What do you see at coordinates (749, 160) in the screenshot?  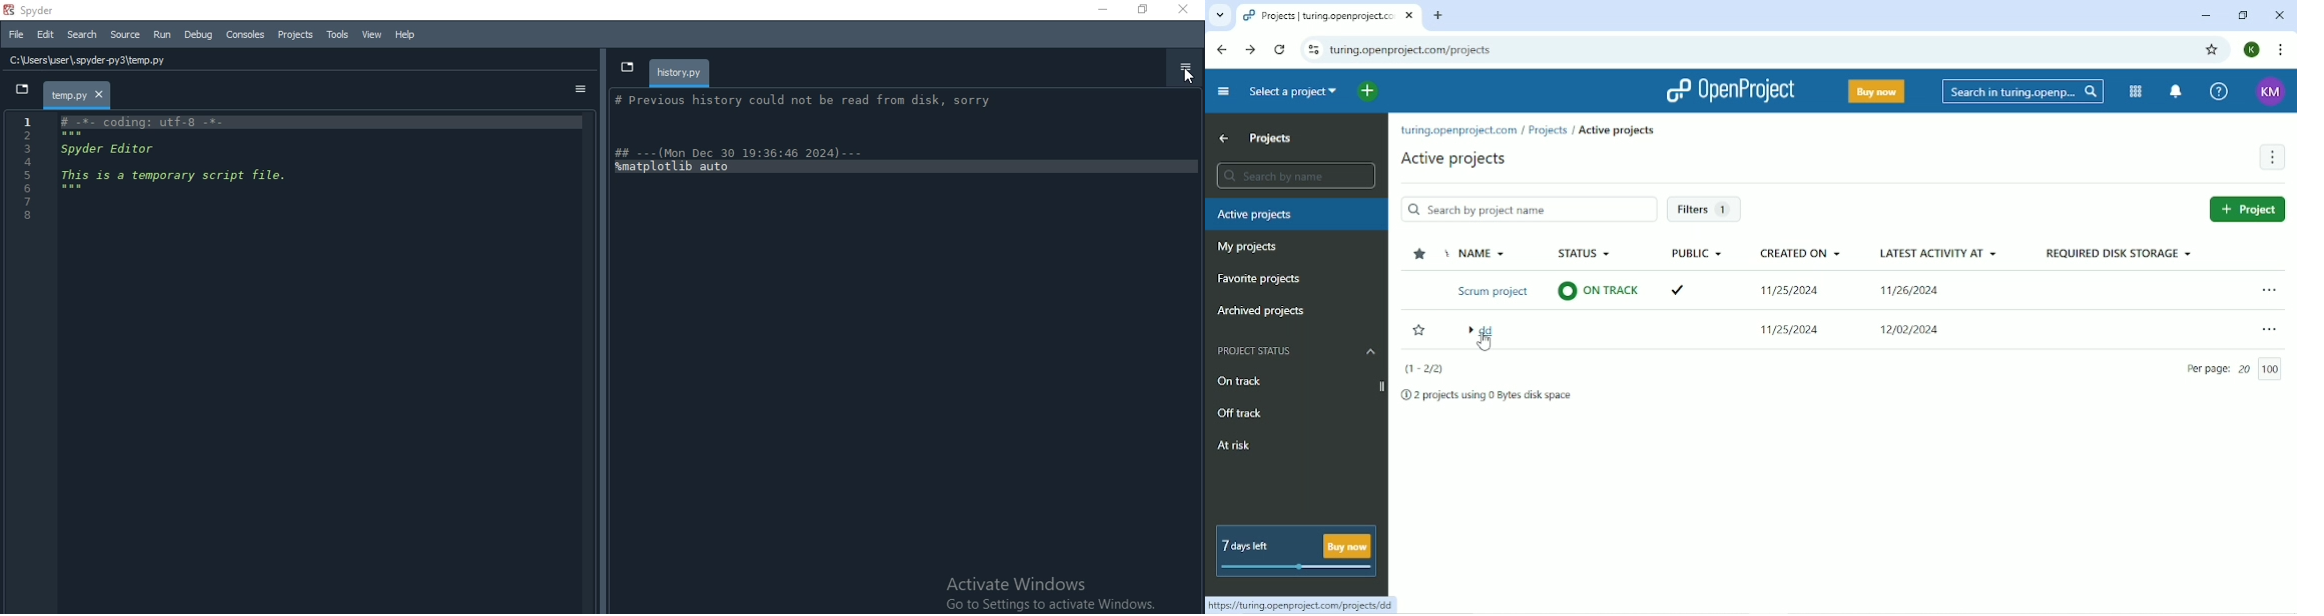 I see `| ## ---(Mon Dec 30 19:36:46 2024) ---
amatplotlib auto` at bounding box center [749, 160].